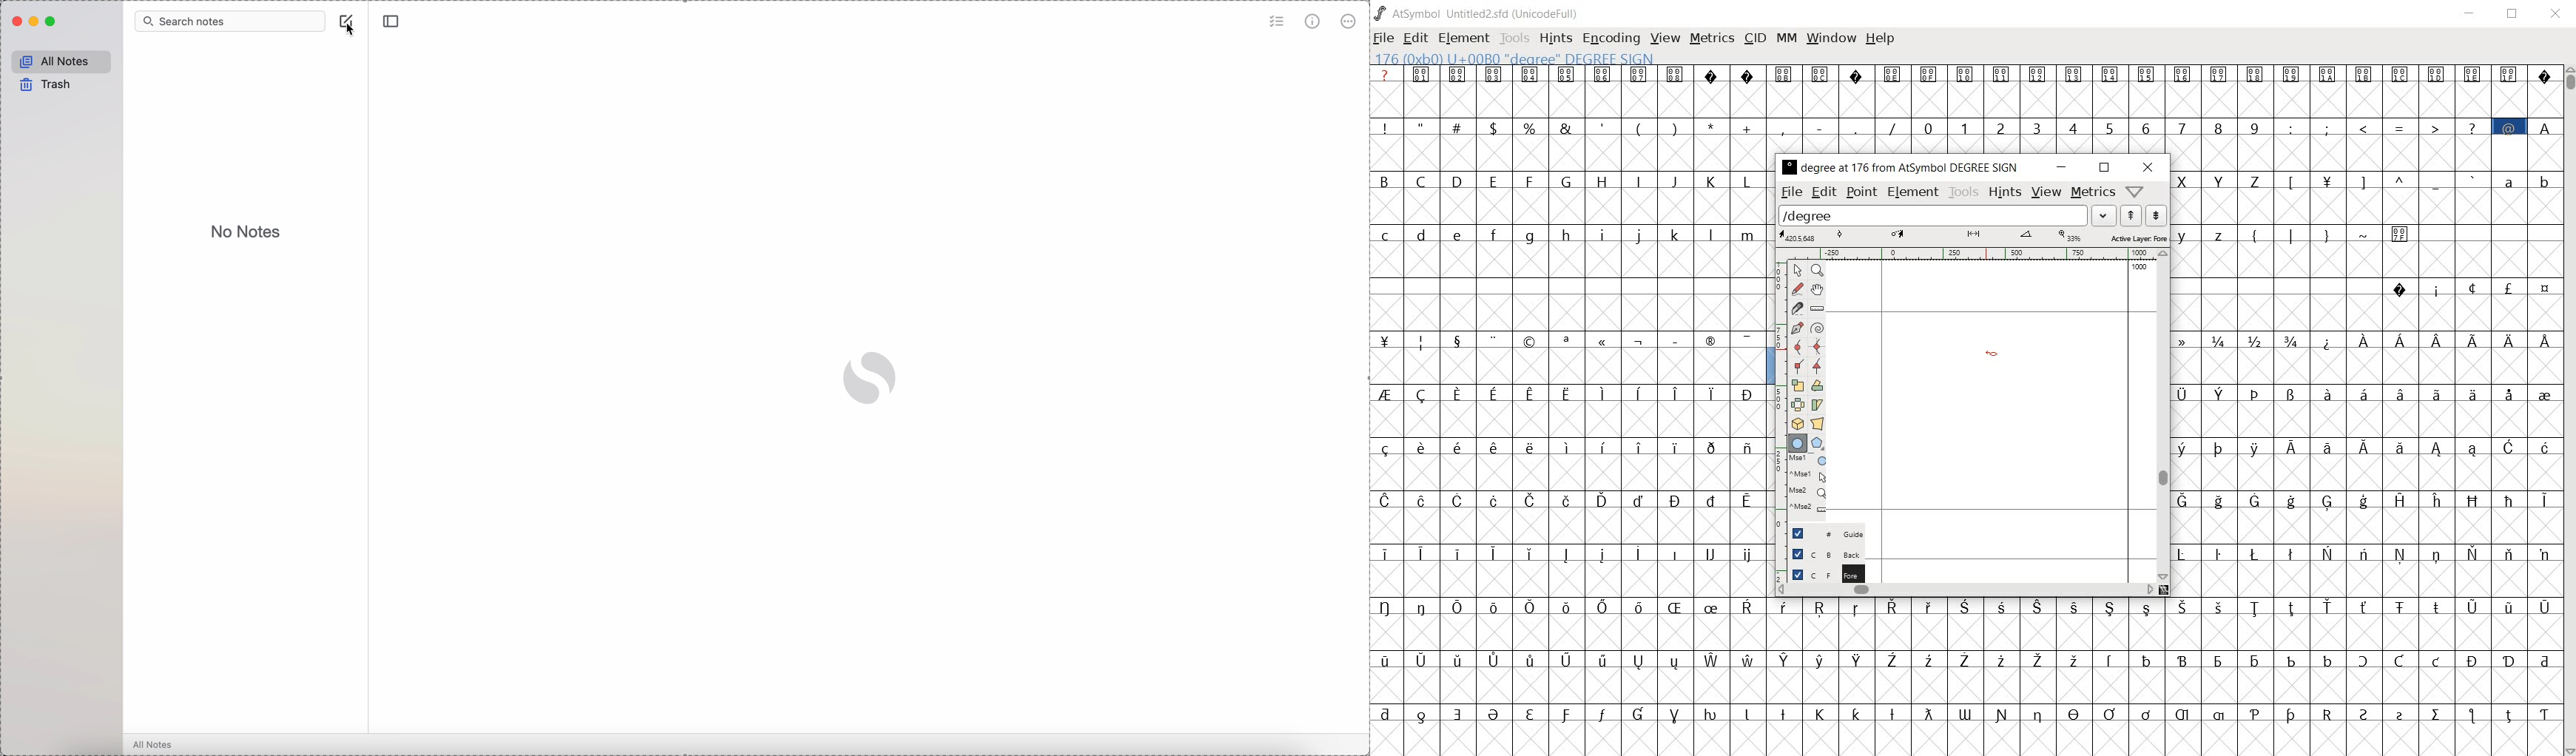 The height and width of the screenshot is (756, 2576). Describe the element at coordinates (1571, 367) in the screenshot. I see `empty glyph slots` at that location.